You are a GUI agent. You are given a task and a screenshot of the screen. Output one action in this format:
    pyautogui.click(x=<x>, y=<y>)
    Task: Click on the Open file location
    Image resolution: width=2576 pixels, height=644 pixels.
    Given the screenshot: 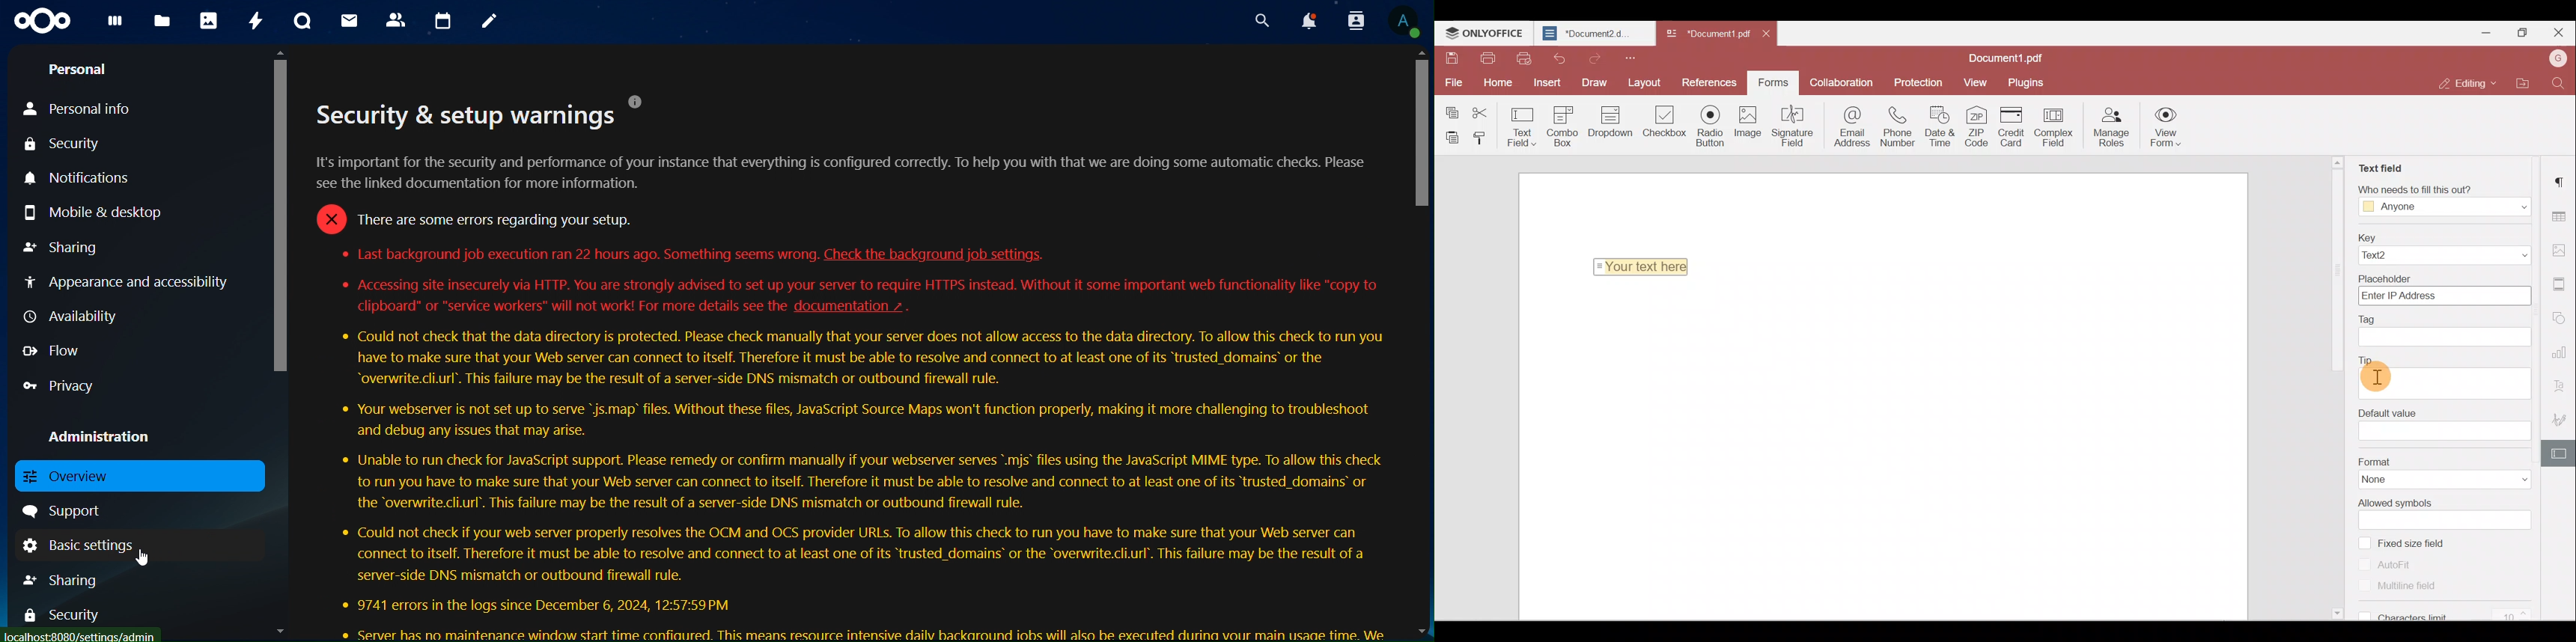 What is the action you would take?
    pyautogui.click(x=2519, y=82)
    